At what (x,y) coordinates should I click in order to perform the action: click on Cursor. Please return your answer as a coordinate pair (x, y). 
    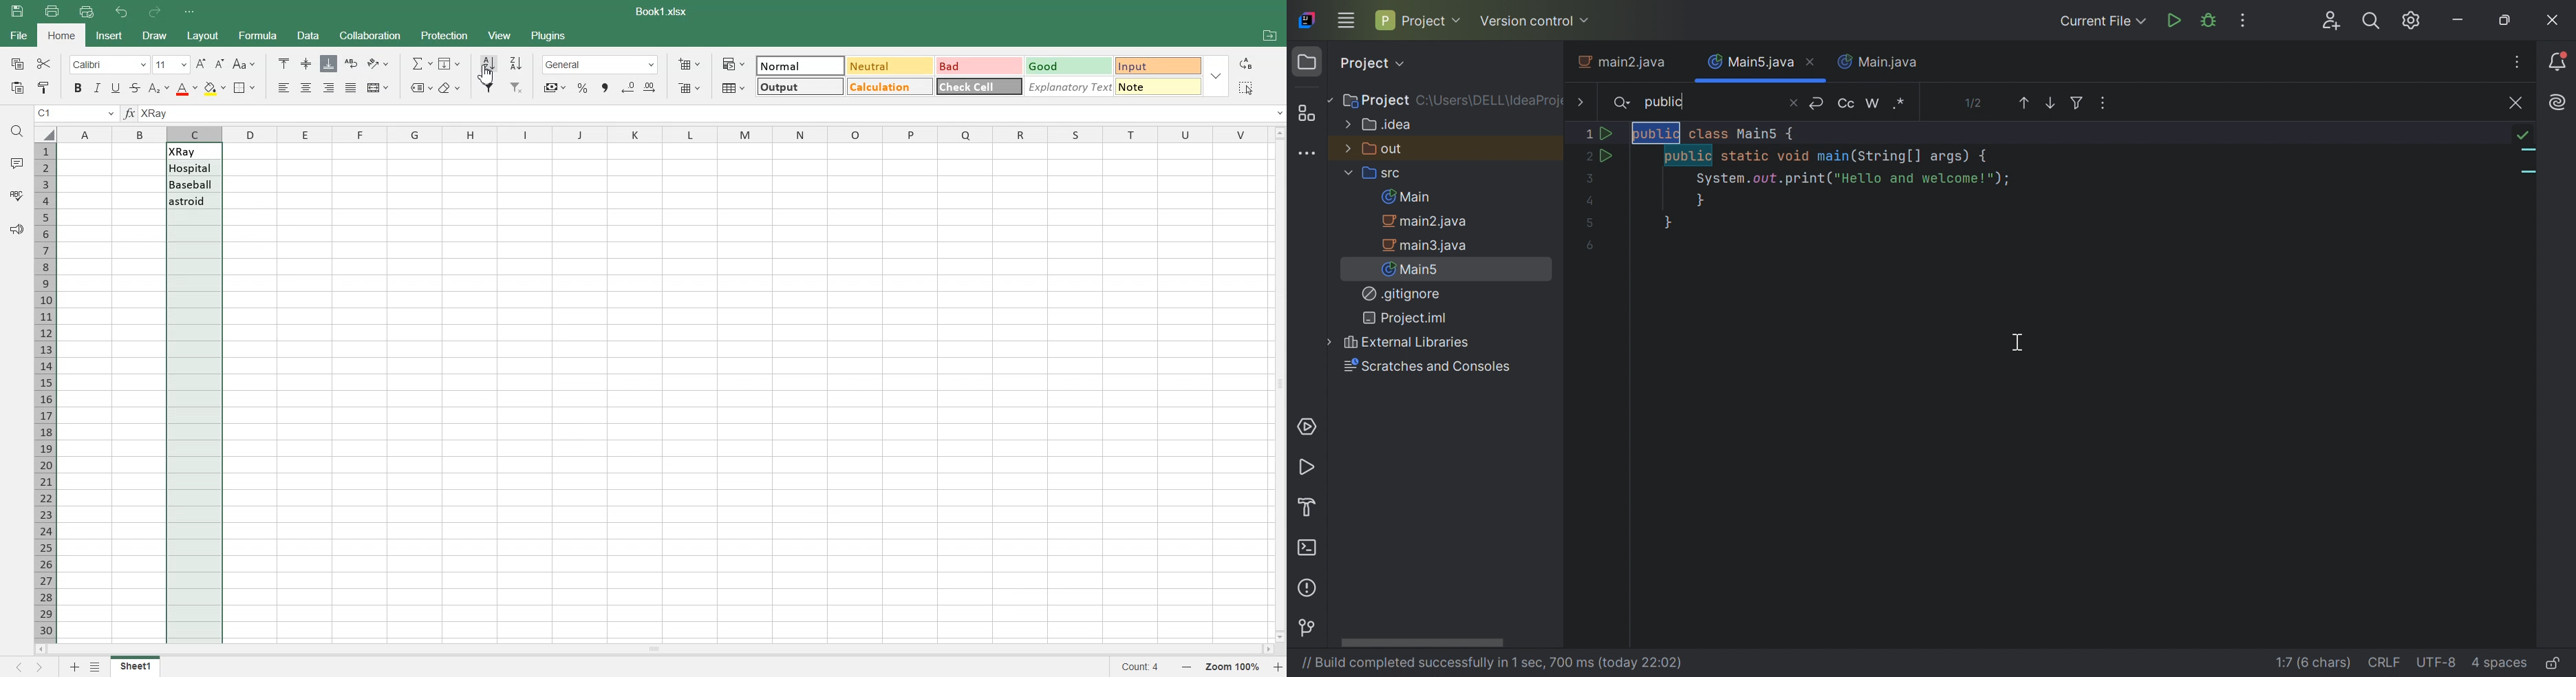
    Looking at the image, I should click on (487, 74).